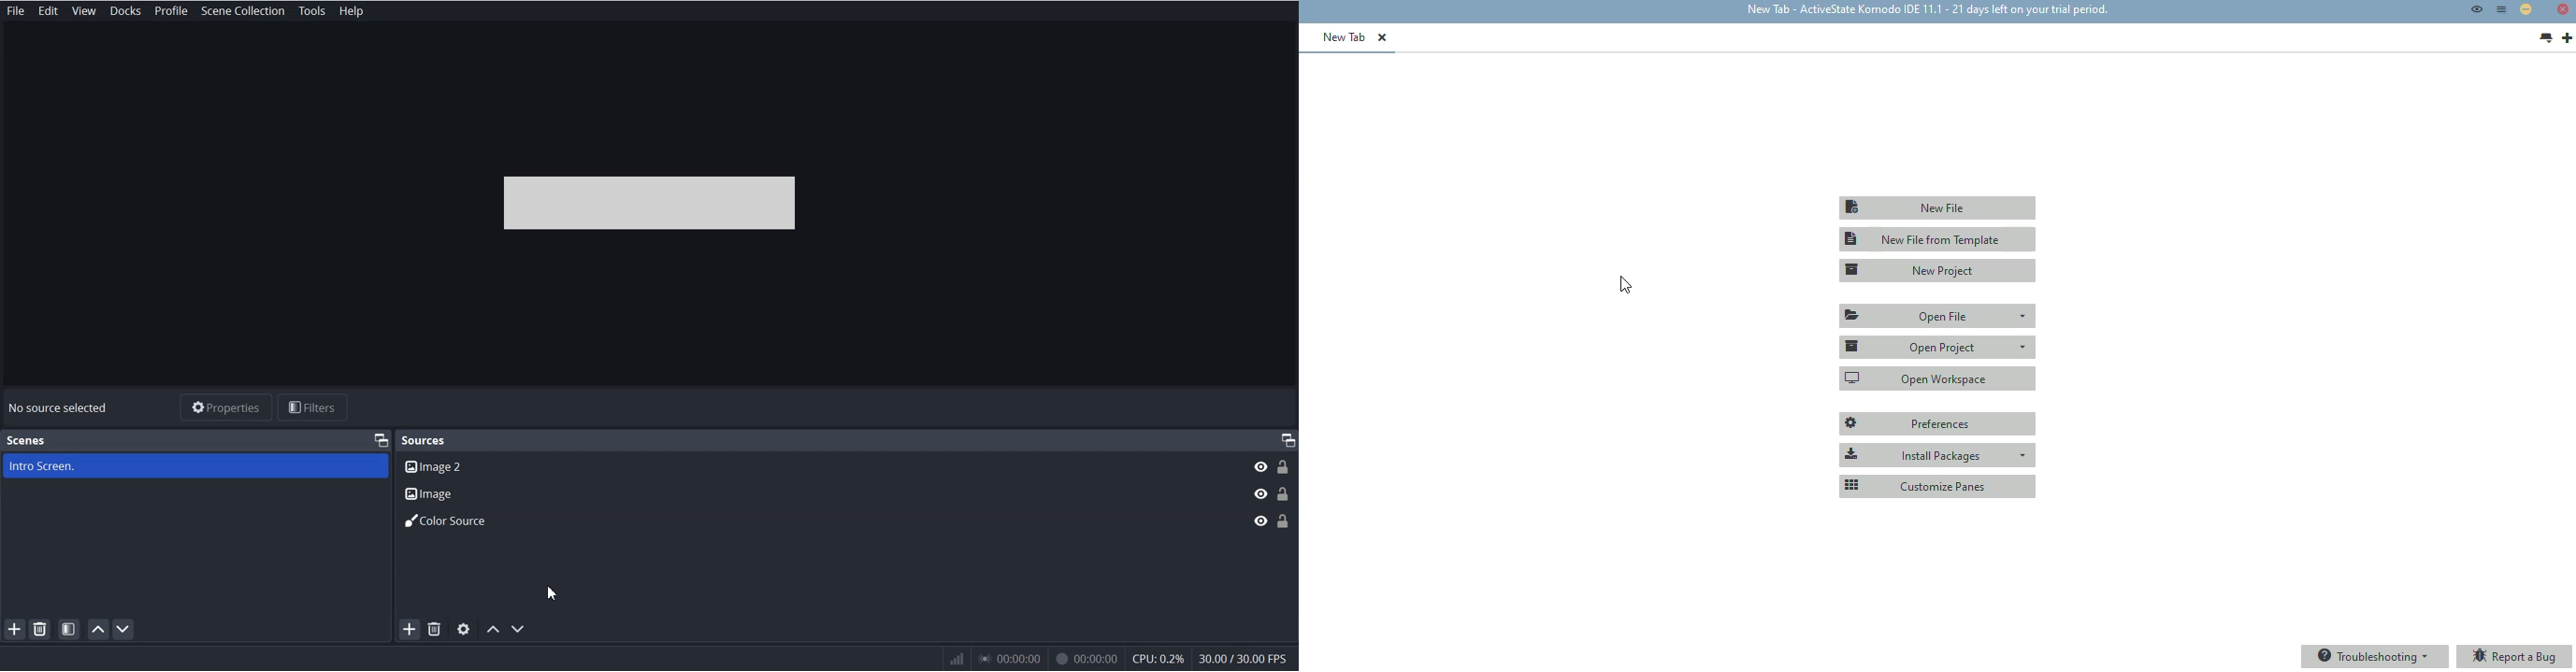  I want to click on Add Source, so click(407, 629).